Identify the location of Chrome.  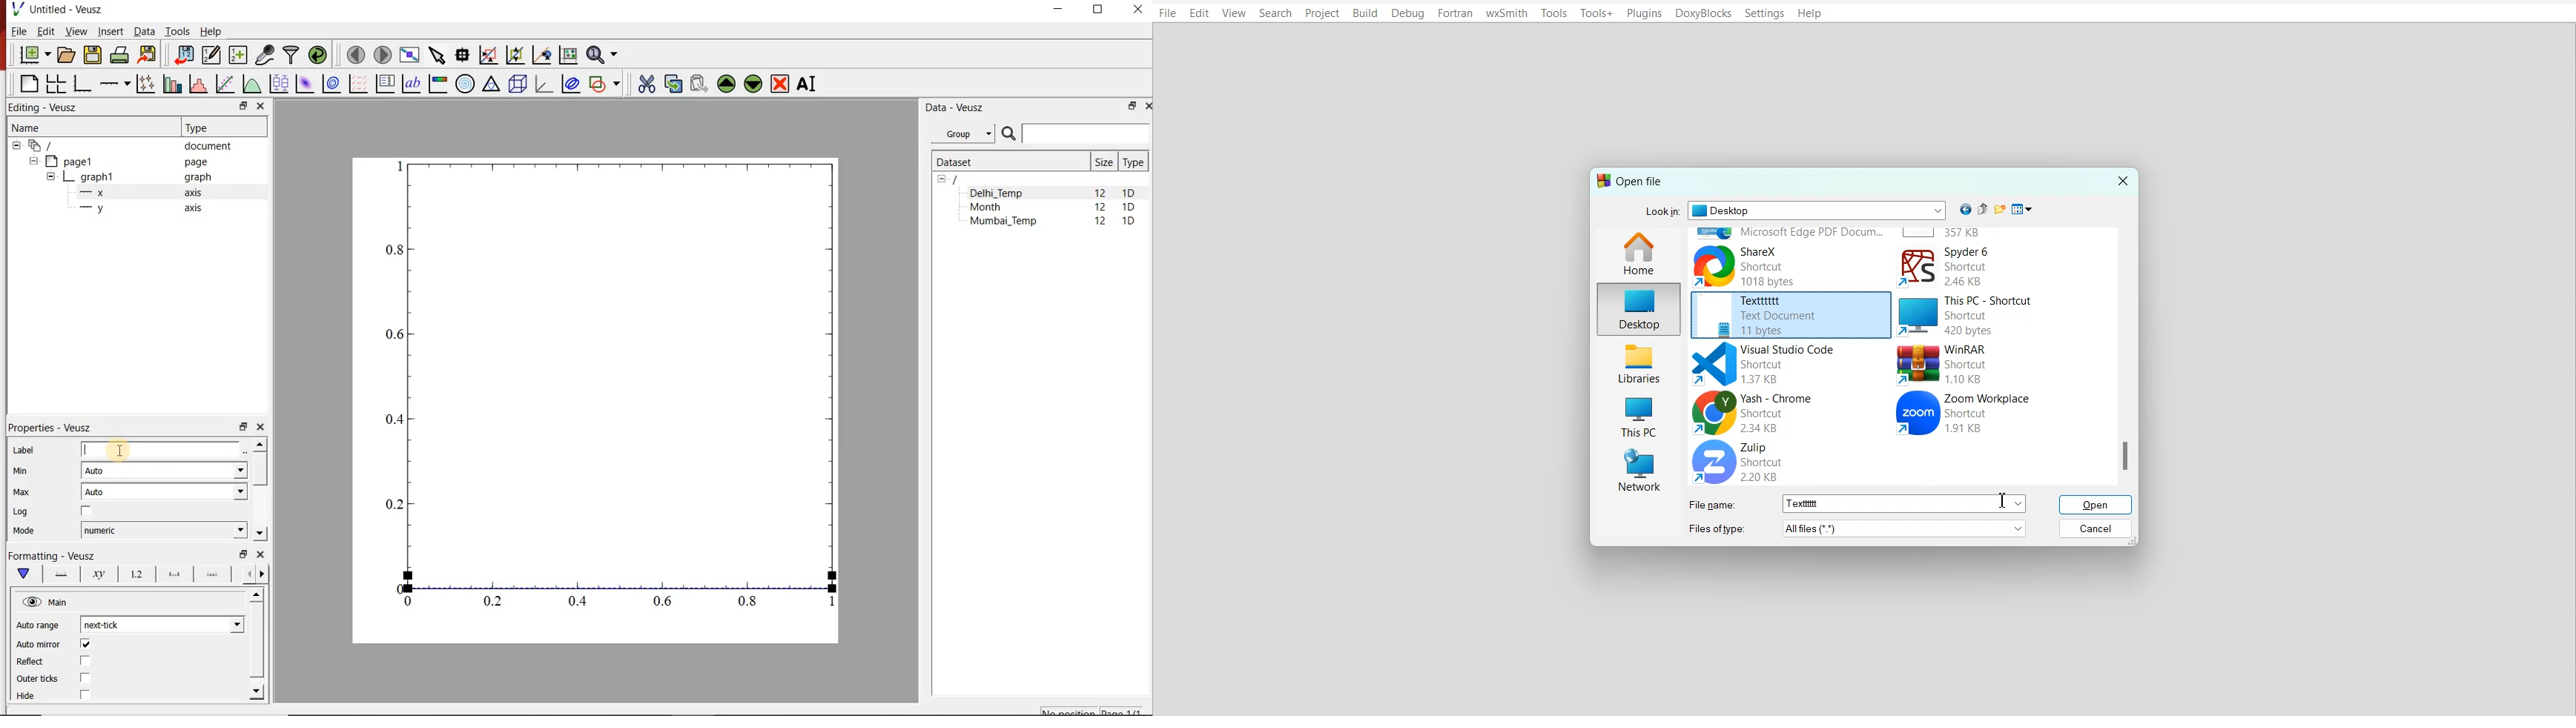
(1774, 413).